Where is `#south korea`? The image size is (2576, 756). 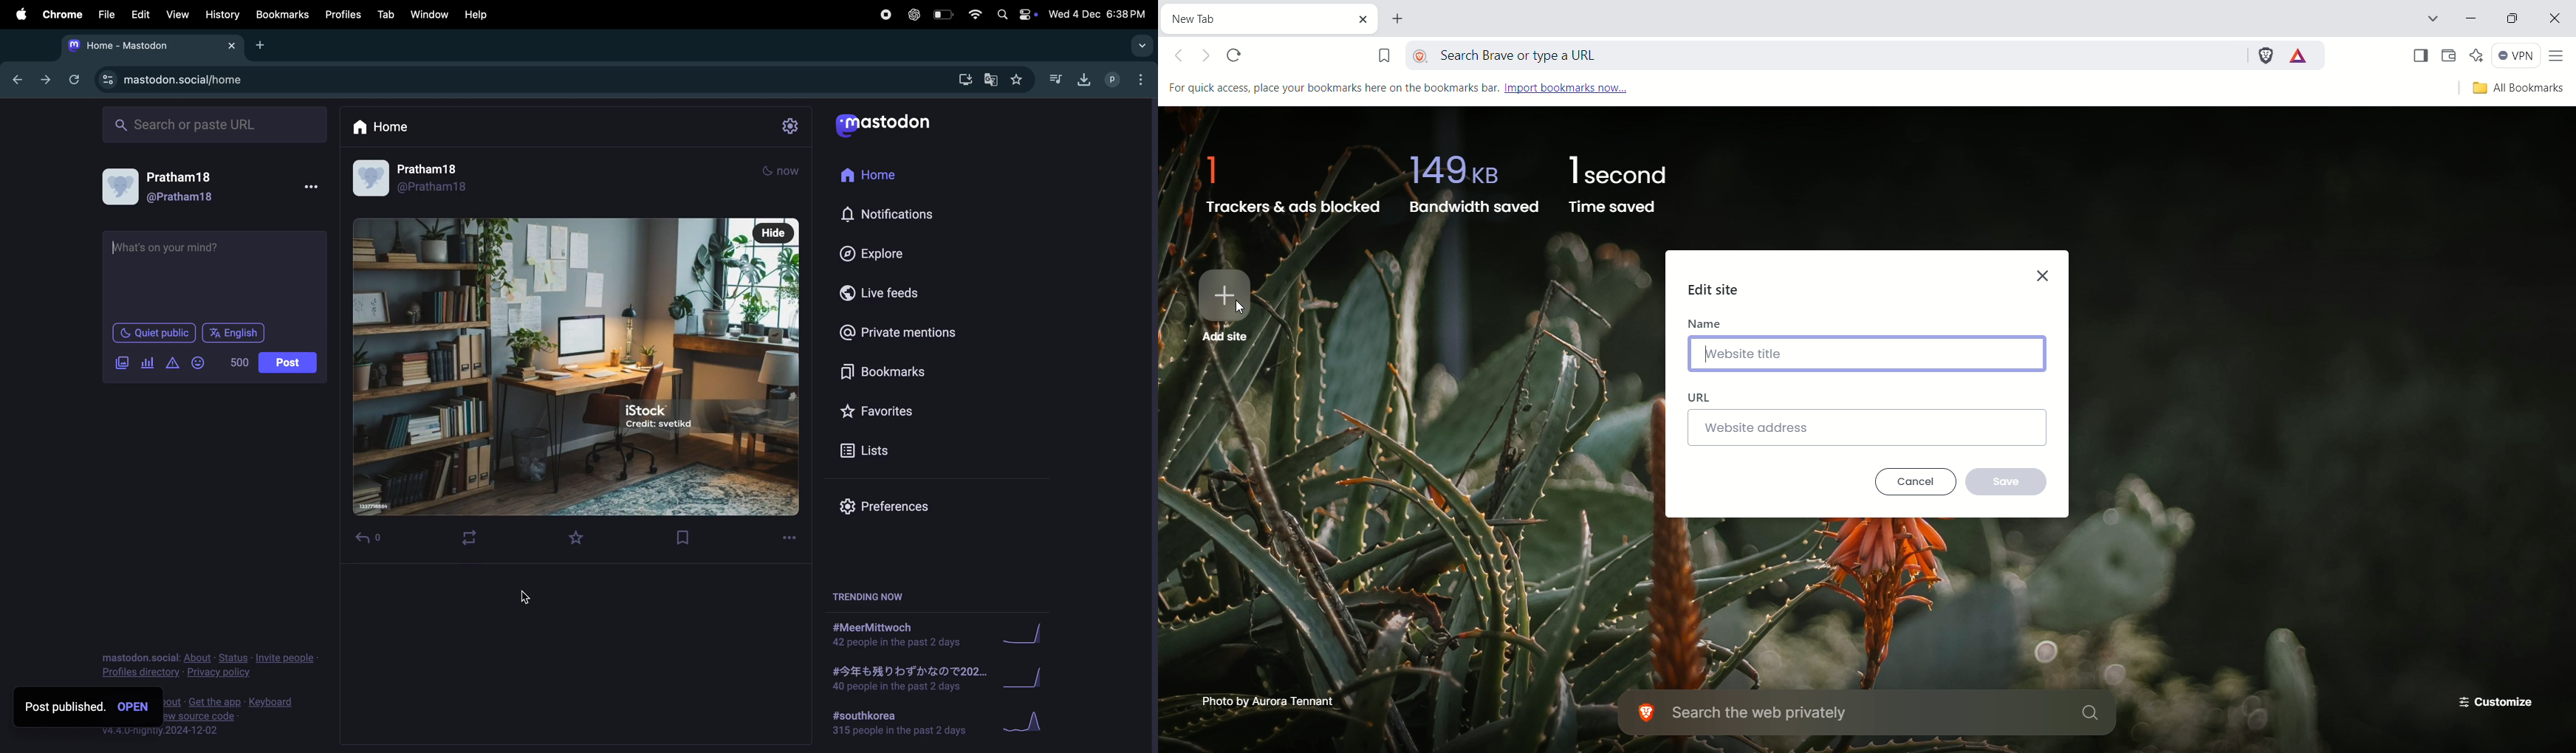
#south korea is located at coordinates (896, 725).